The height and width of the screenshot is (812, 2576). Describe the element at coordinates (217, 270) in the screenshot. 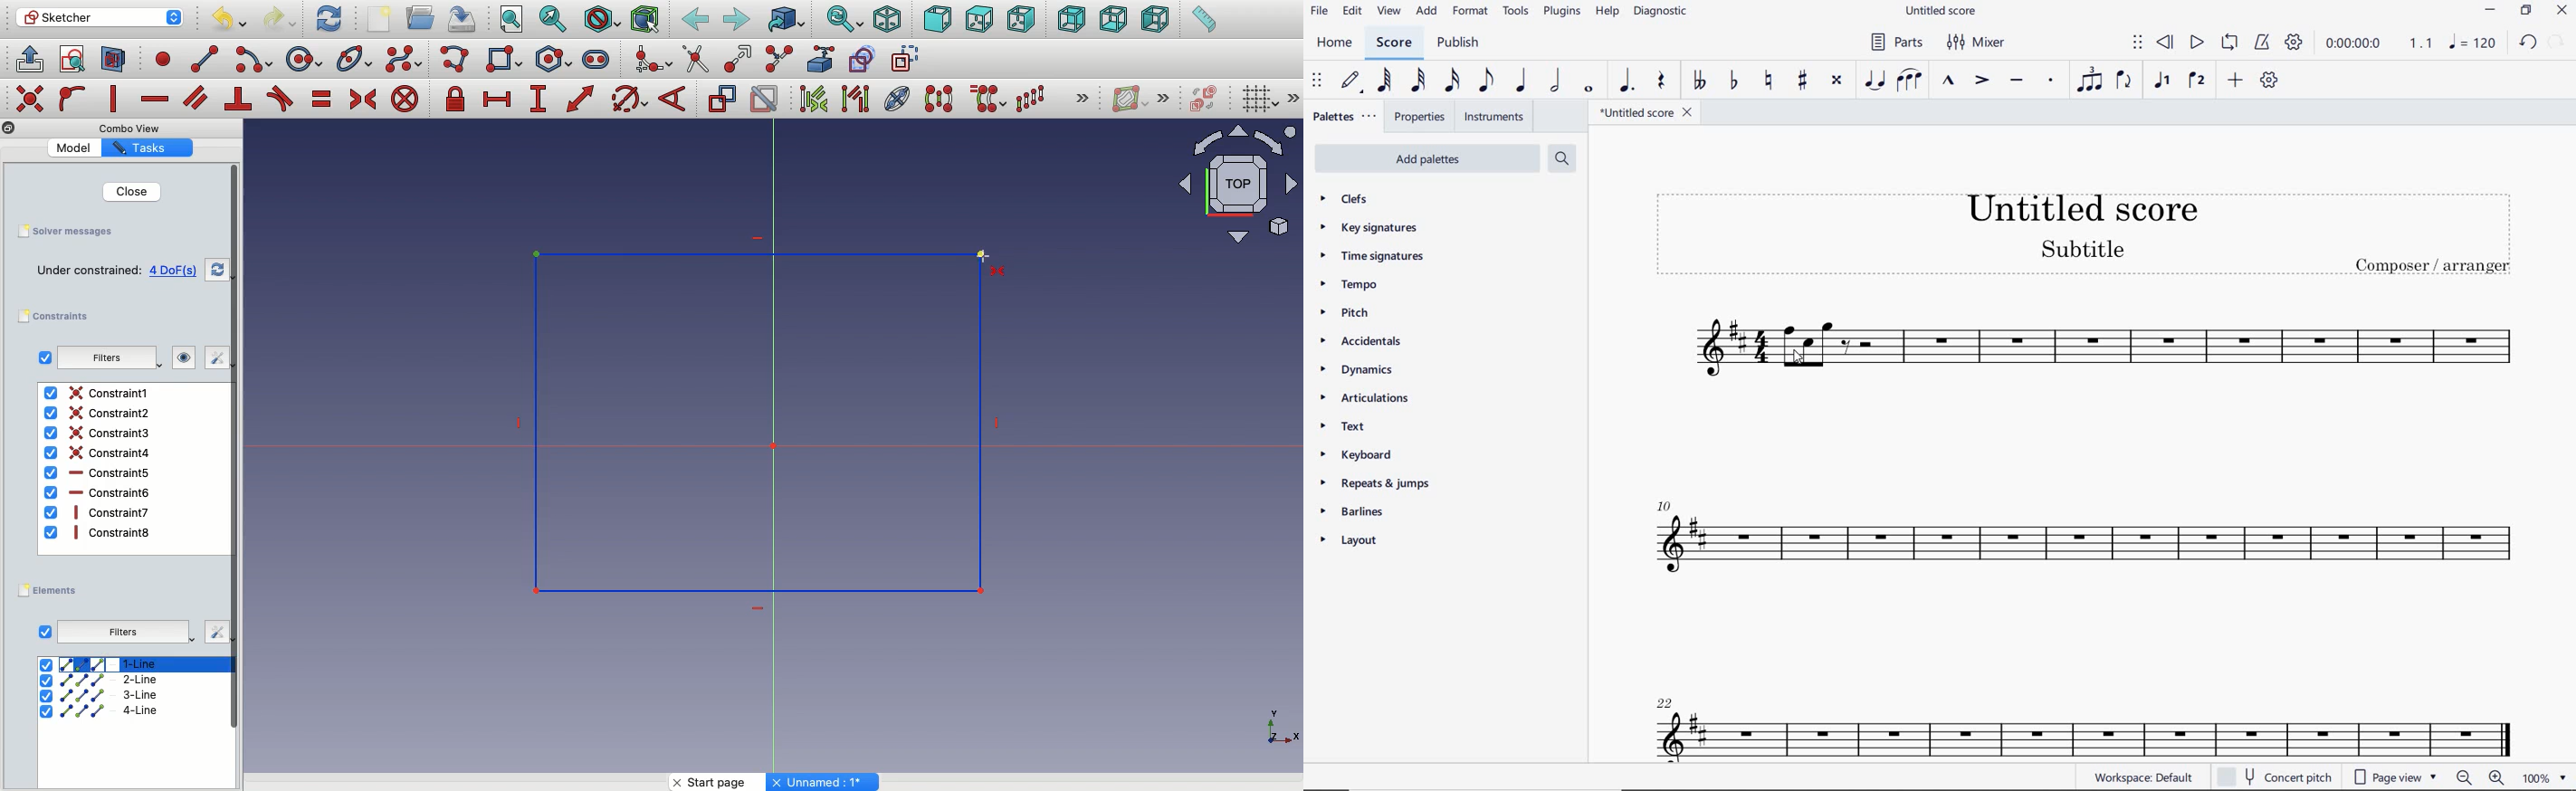

I see `refresh` at that location.